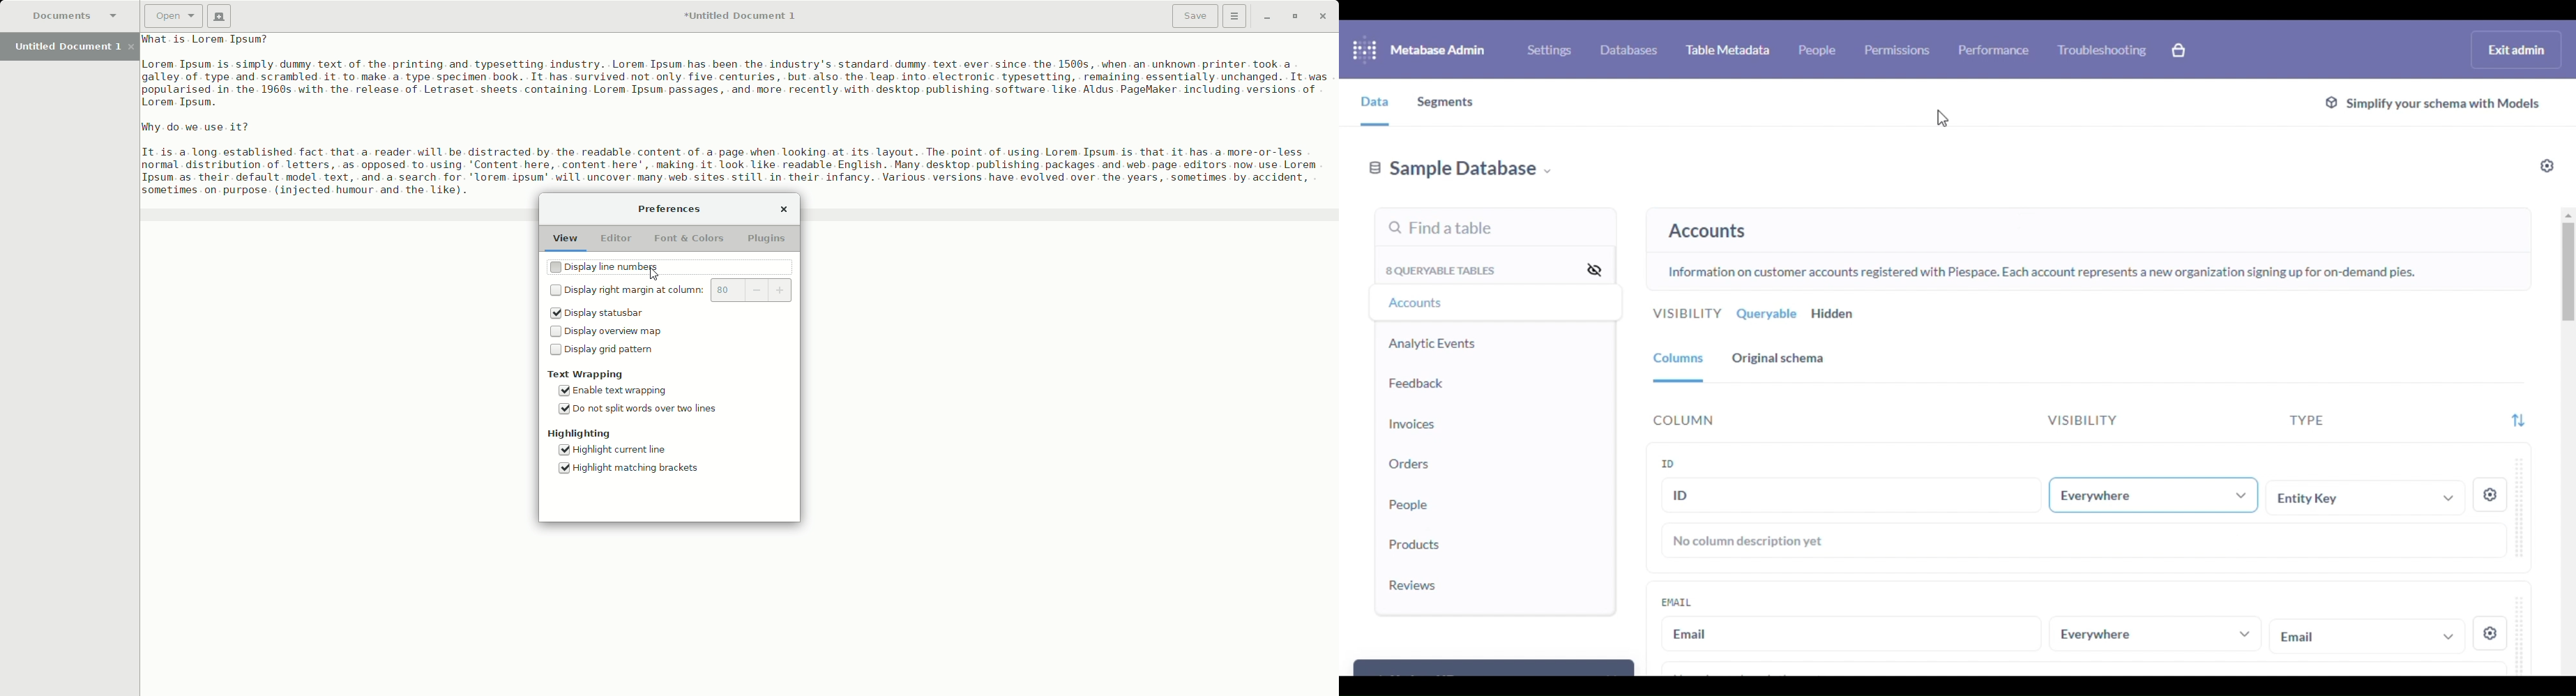 This screenshot has height=700, width=2576. Describe the element at coordinates (1687, 314) in the screenshot. I see `visibility` at that location.